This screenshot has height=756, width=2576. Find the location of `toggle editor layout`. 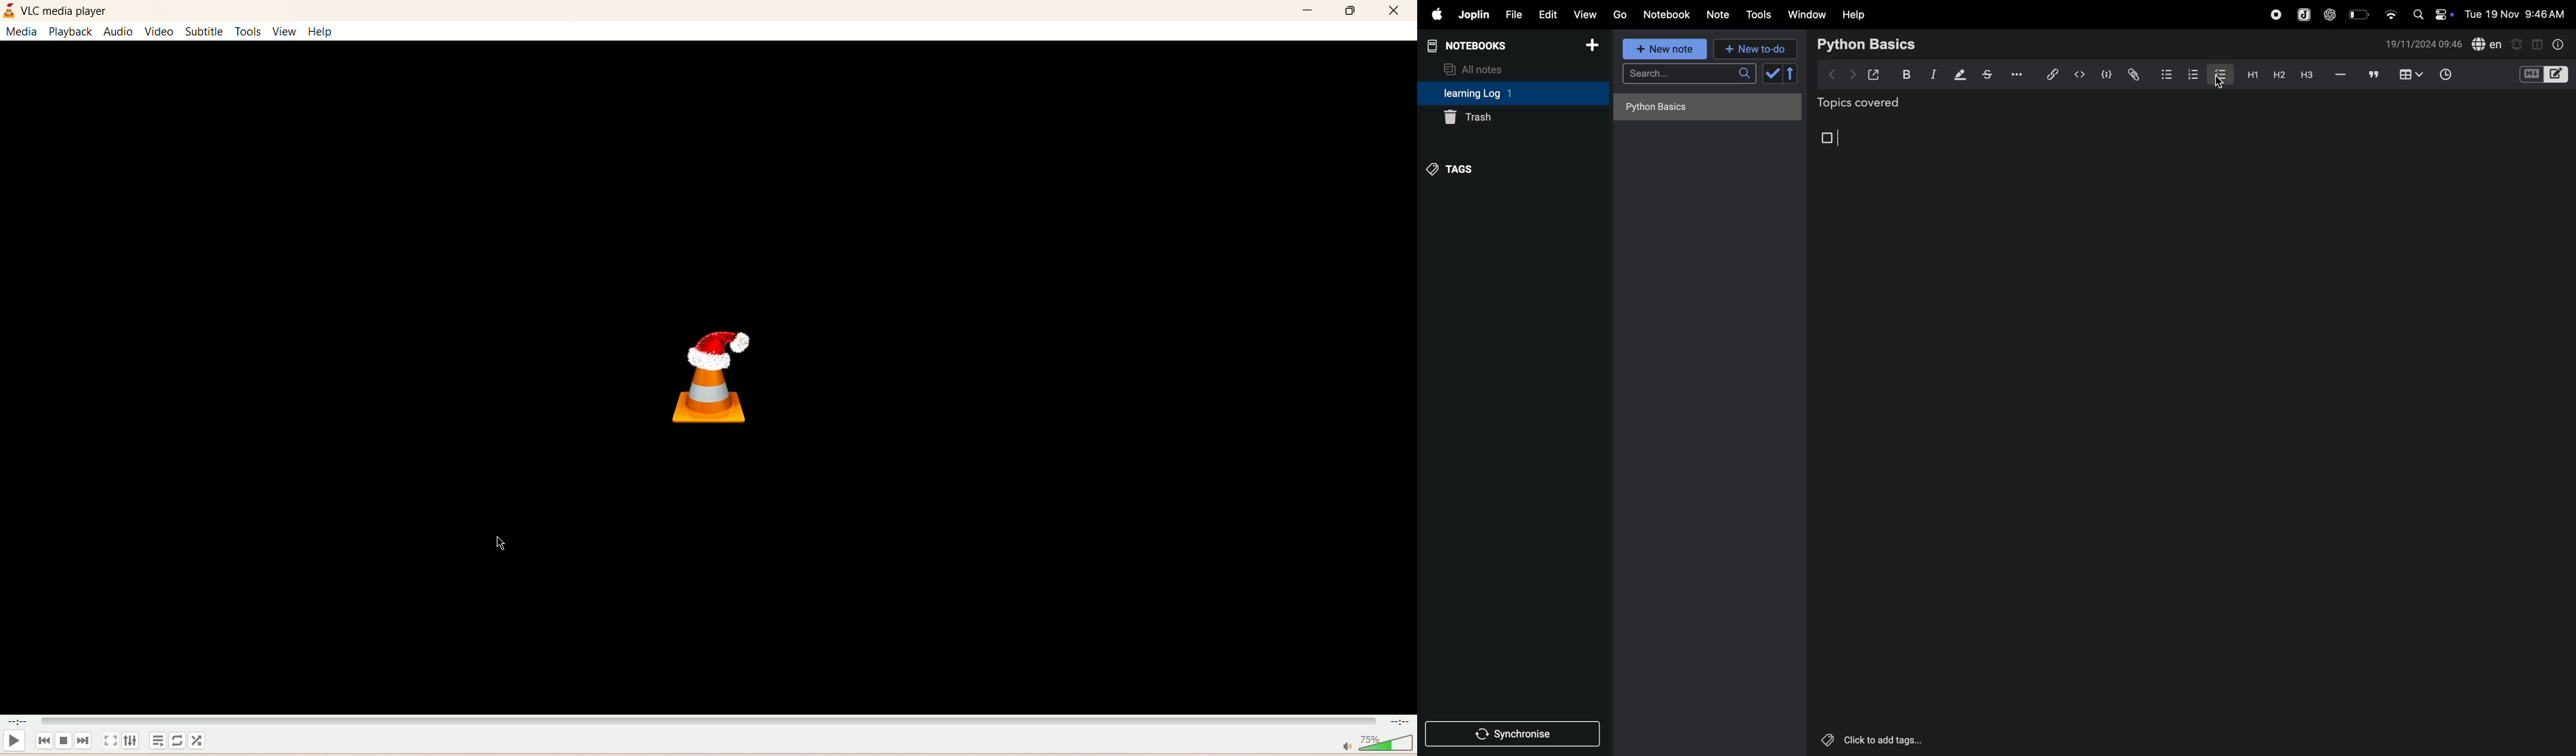

toggle editor layout is located at coordinates (2538, 43).